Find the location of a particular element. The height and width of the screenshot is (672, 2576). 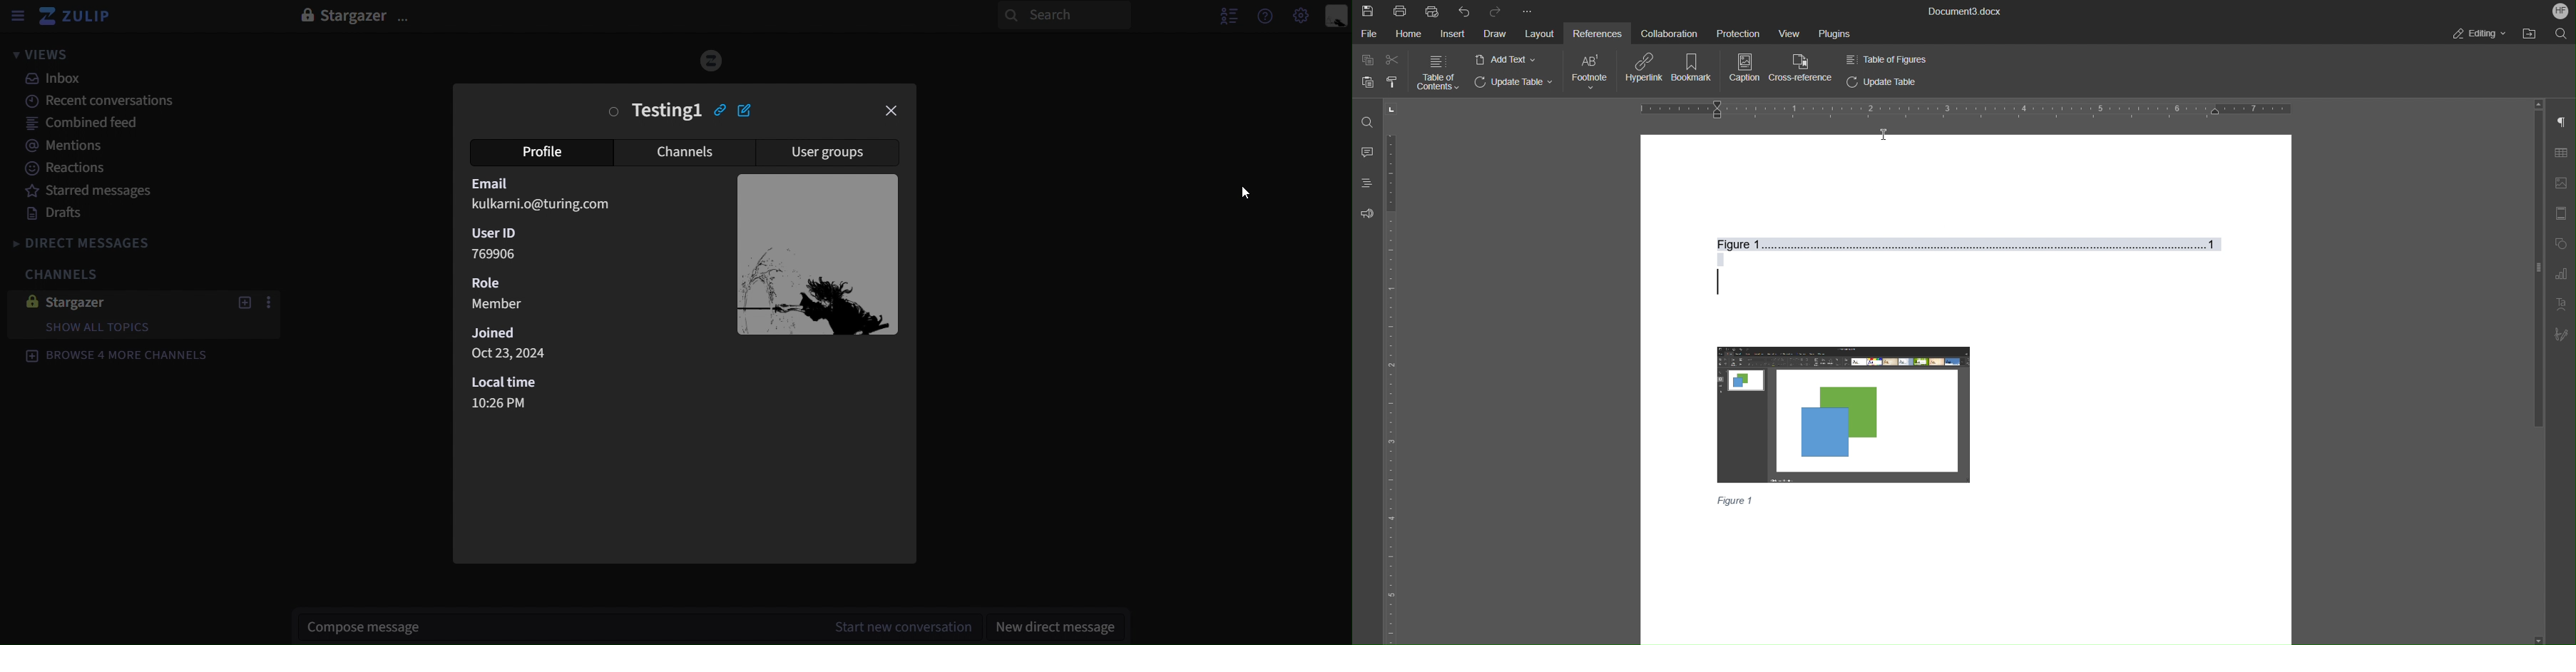

Header/Footer is located at coordinates (2564, 215).